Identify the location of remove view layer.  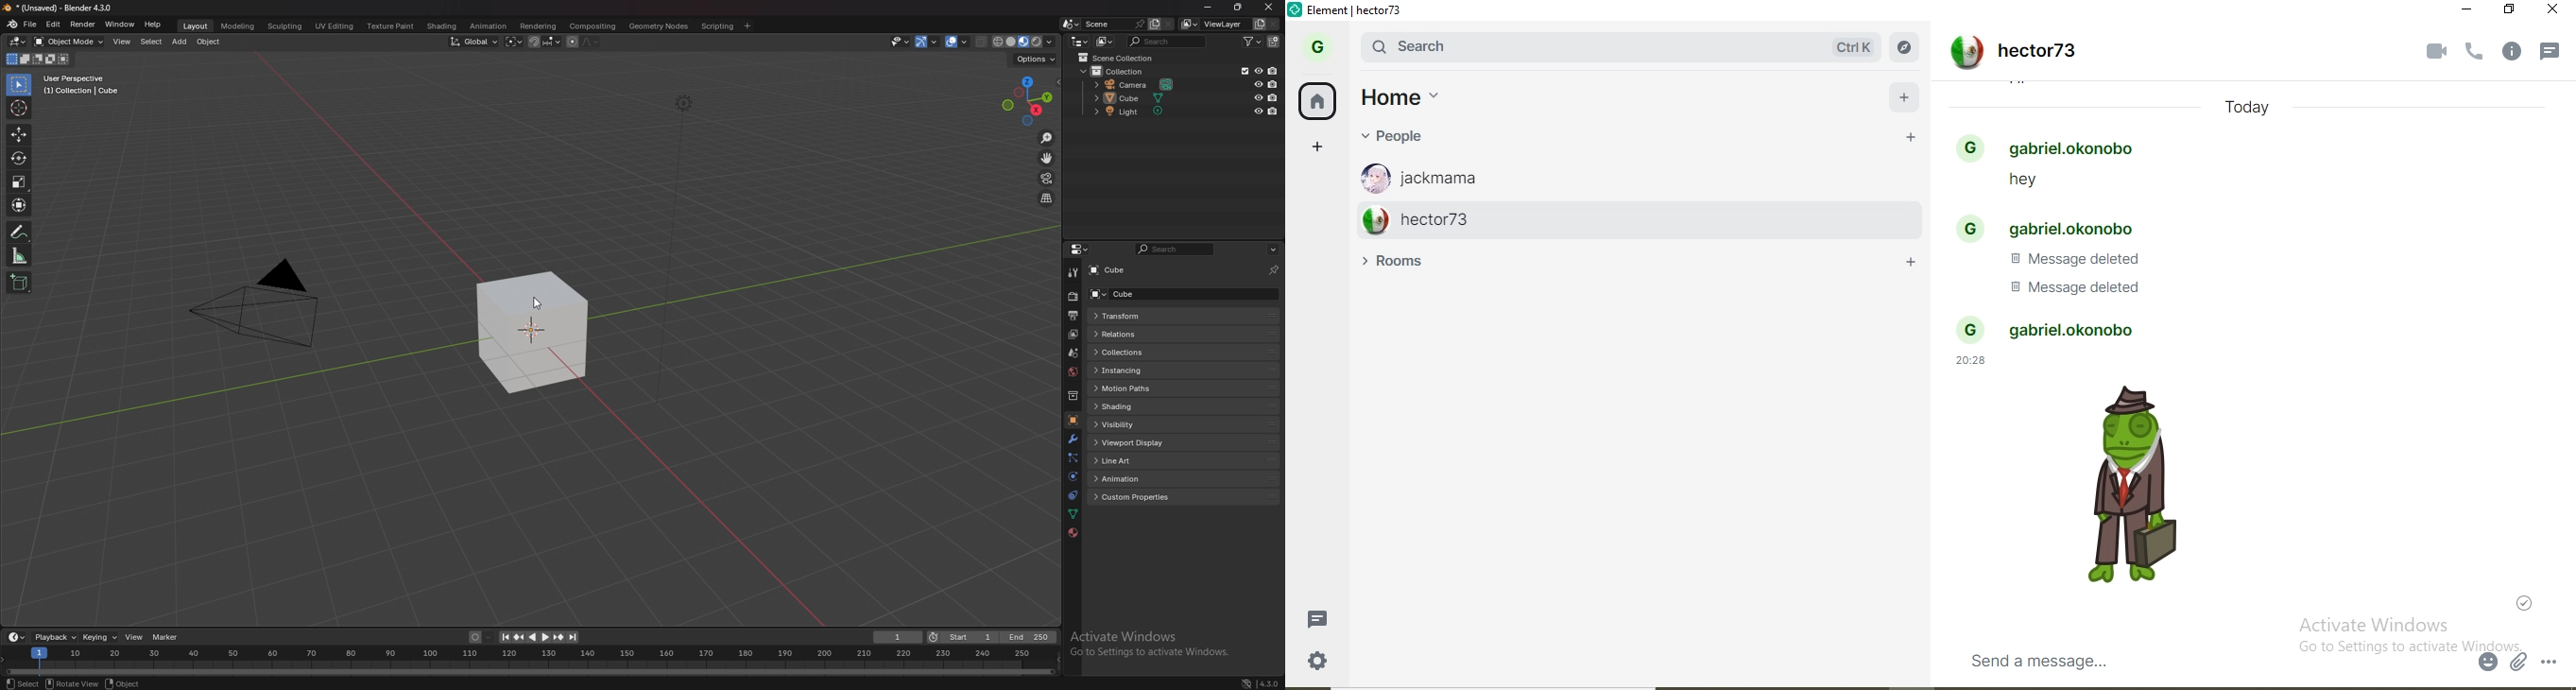
(1275, 24).